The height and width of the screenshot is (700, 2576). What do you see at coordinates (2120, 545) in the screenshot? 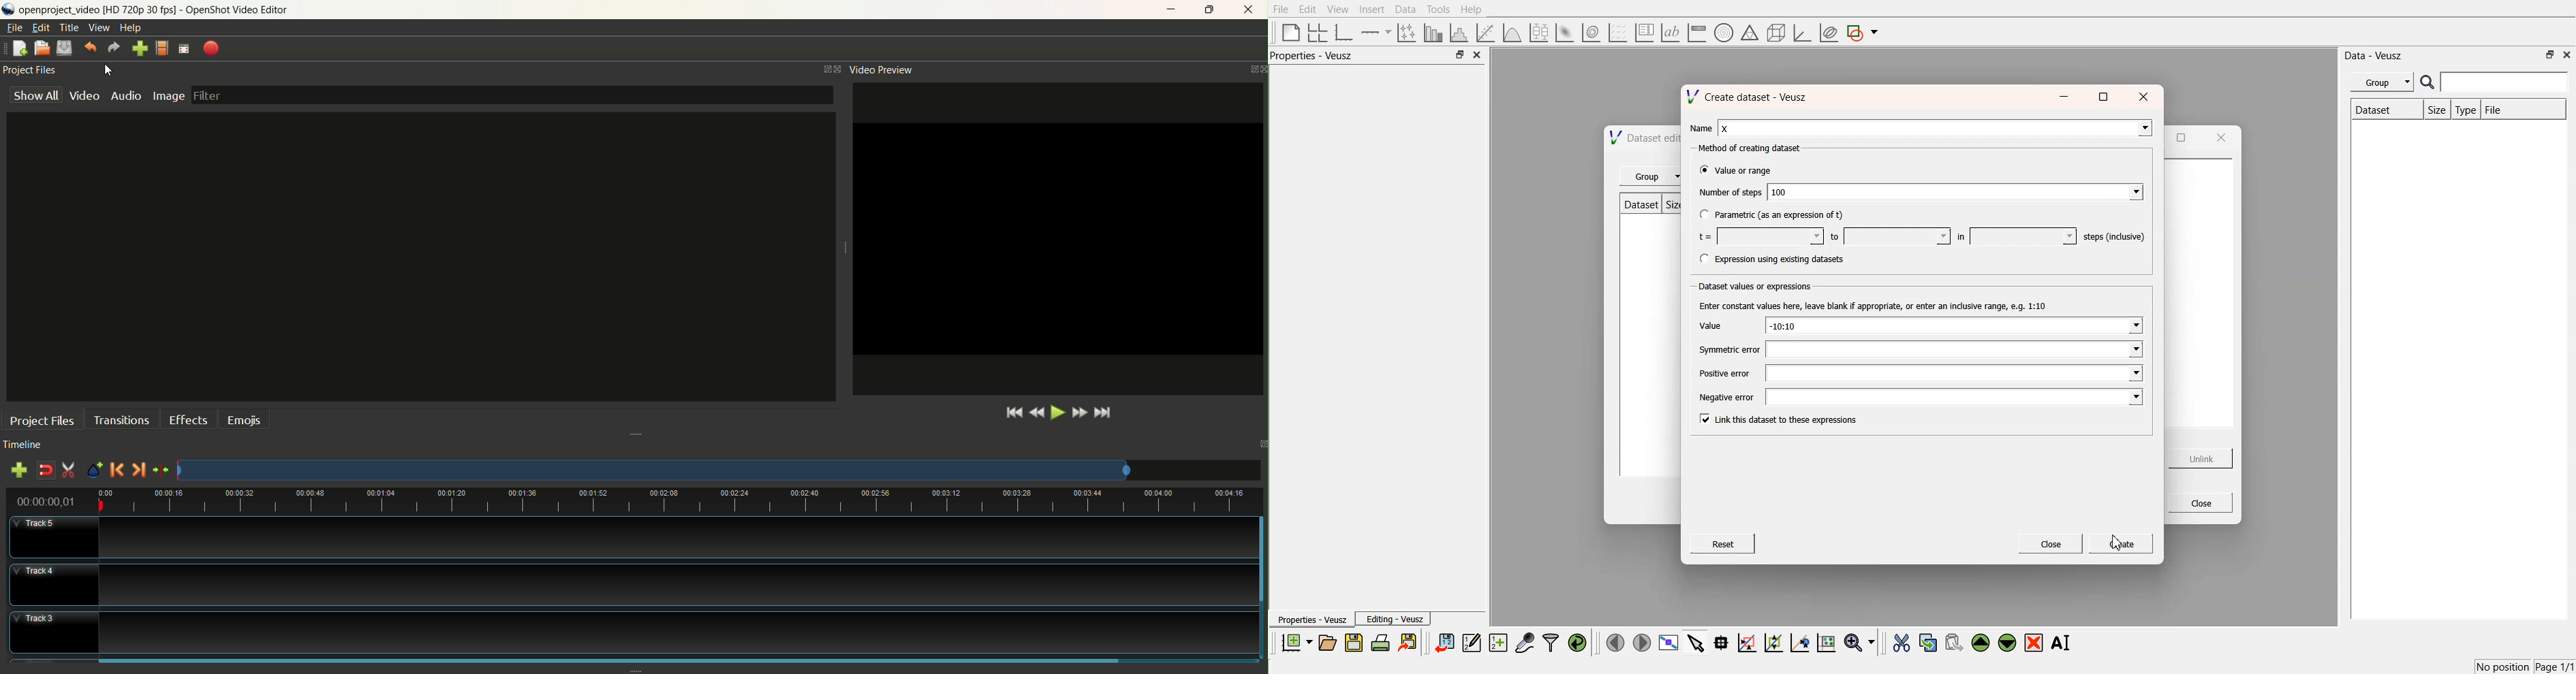
I see `Create` at bounding box center [2120, 545].